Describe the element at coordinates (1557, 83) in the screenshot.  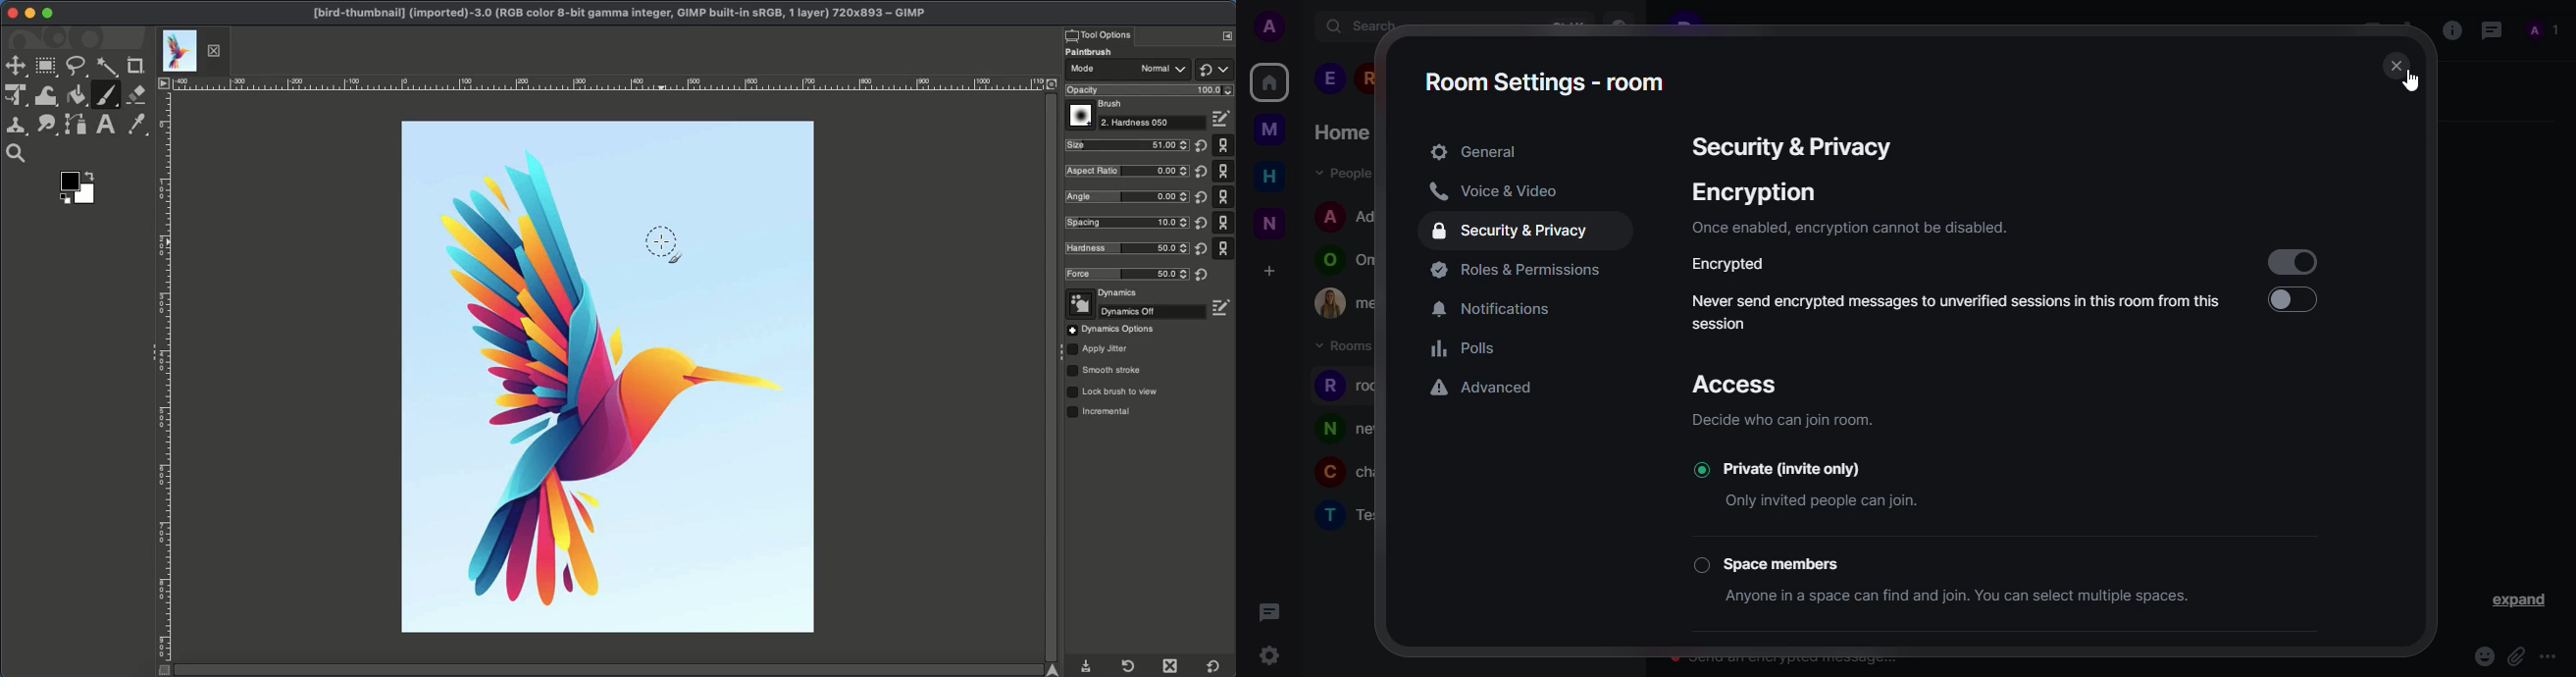
I see `Room Settings- room` at that location.